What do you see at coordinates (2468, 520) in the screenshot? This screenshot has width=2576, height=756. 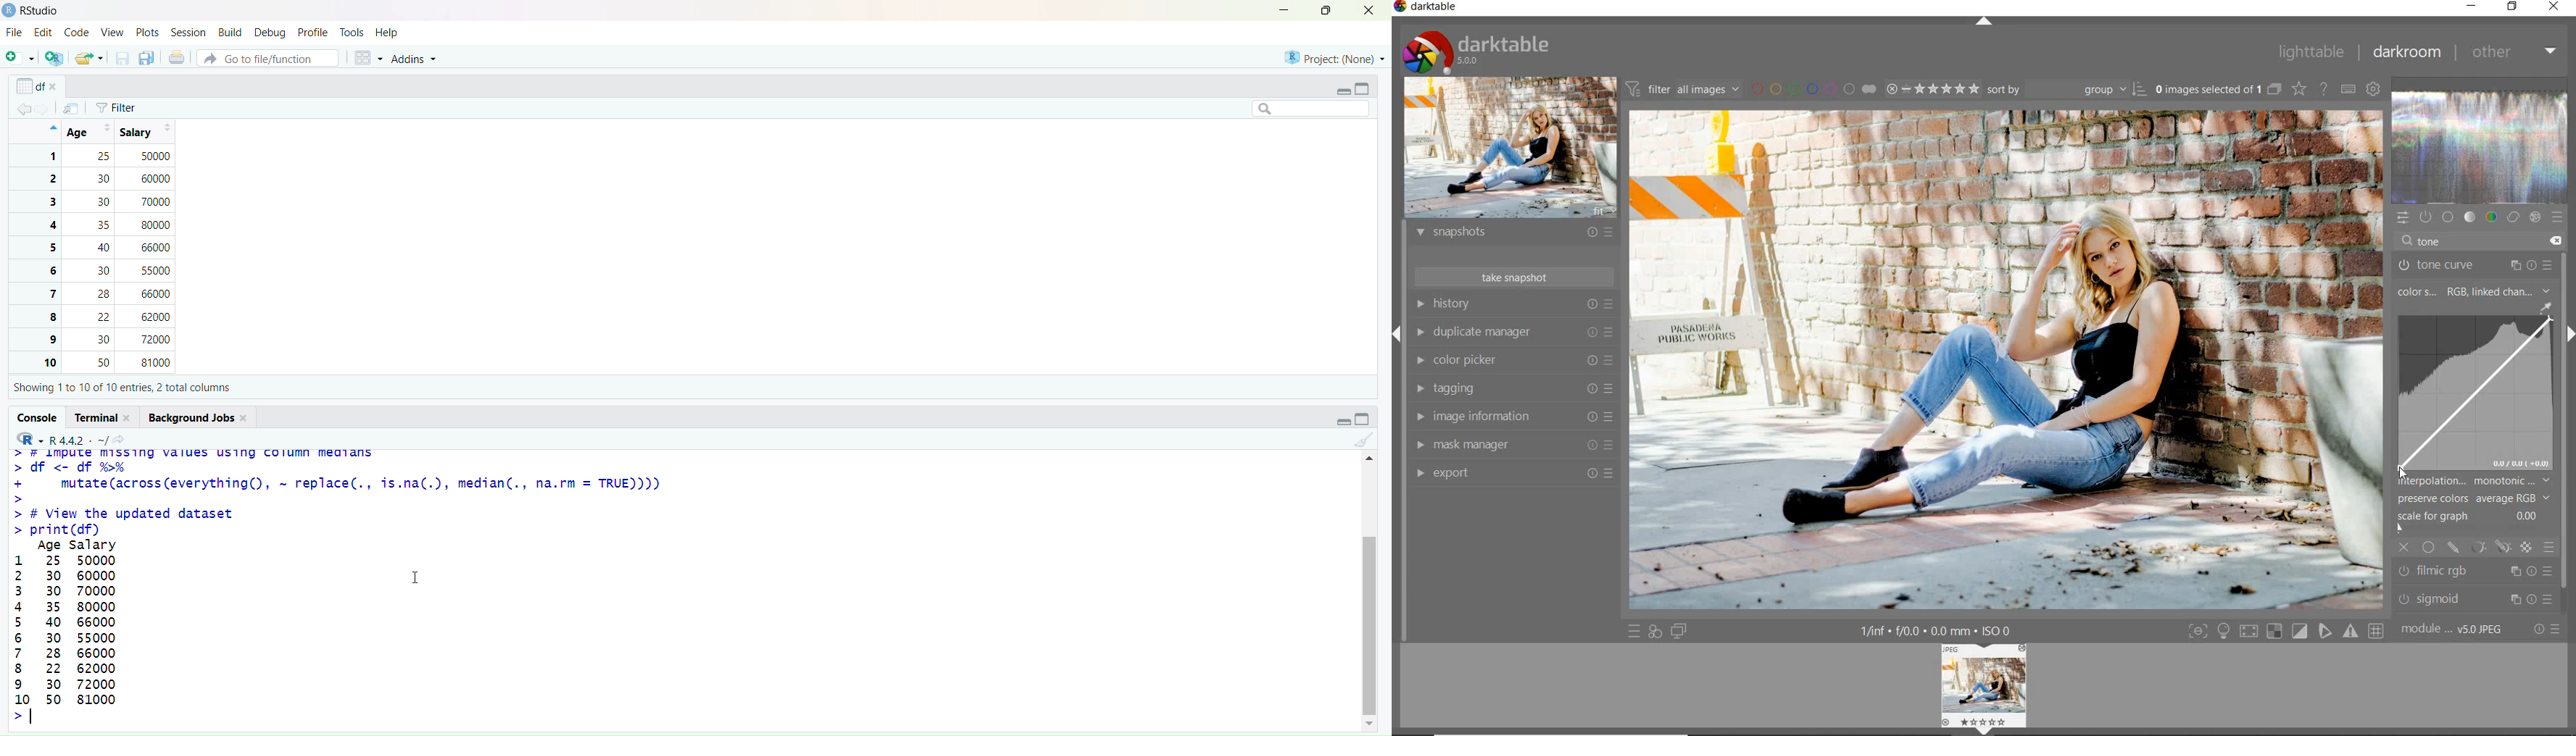 I see `scale for graph` at bounding box center [2468, 520].